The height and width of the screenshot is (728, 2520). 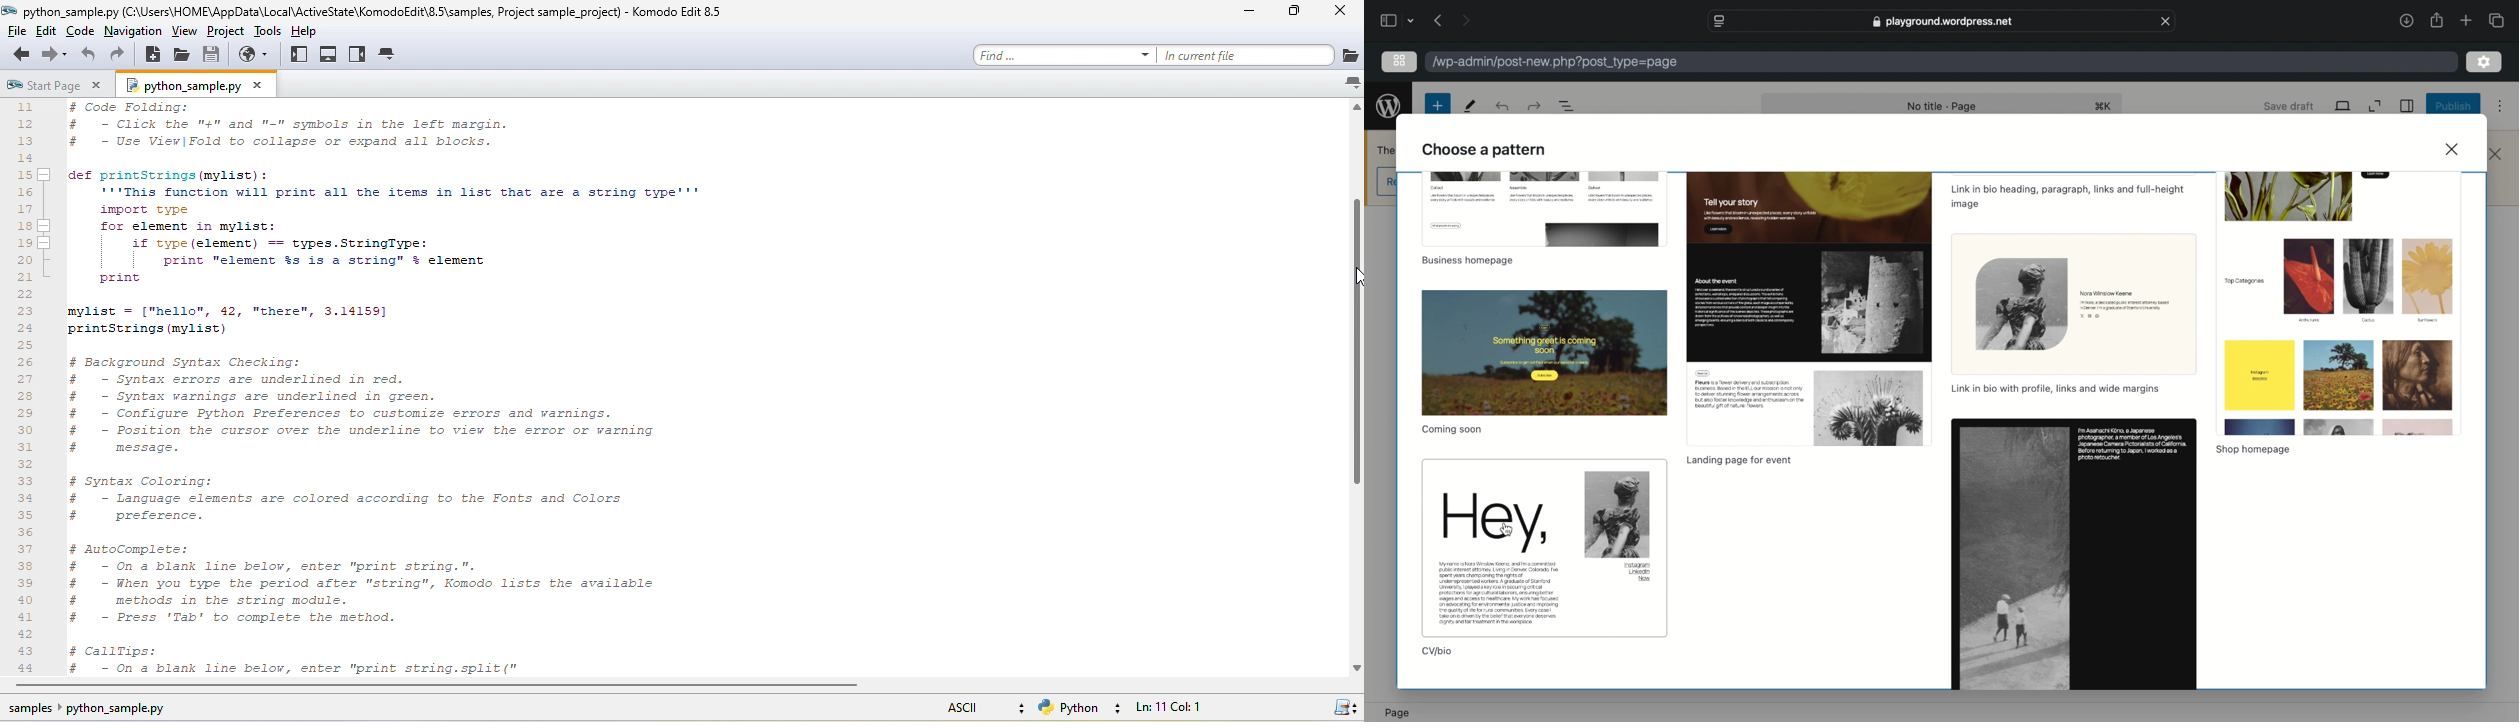 What do you see at coordinates (1264, 55) in the screenshot?
I see `in current file` at bounding box center [1264, 55].